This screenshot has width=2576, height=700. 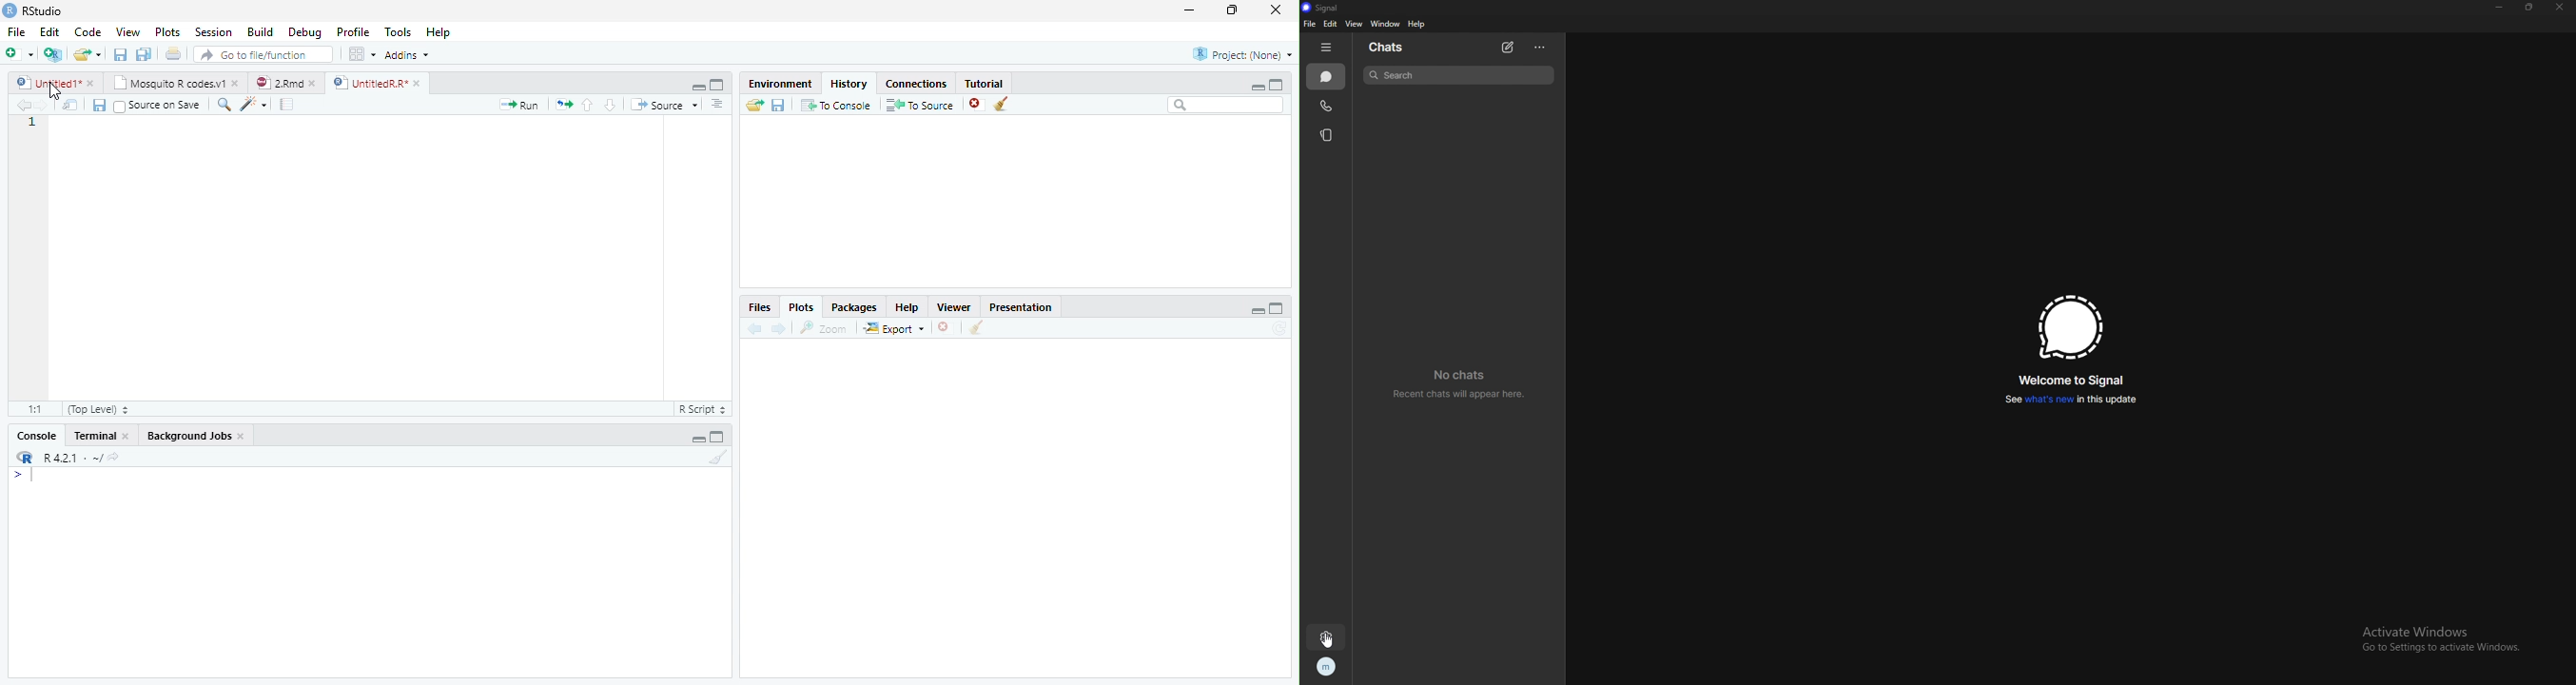 What do you see at coordinates (1242, 54) in the screenshot?
I see `Project: (None)` at bounding box center [1242, 54].